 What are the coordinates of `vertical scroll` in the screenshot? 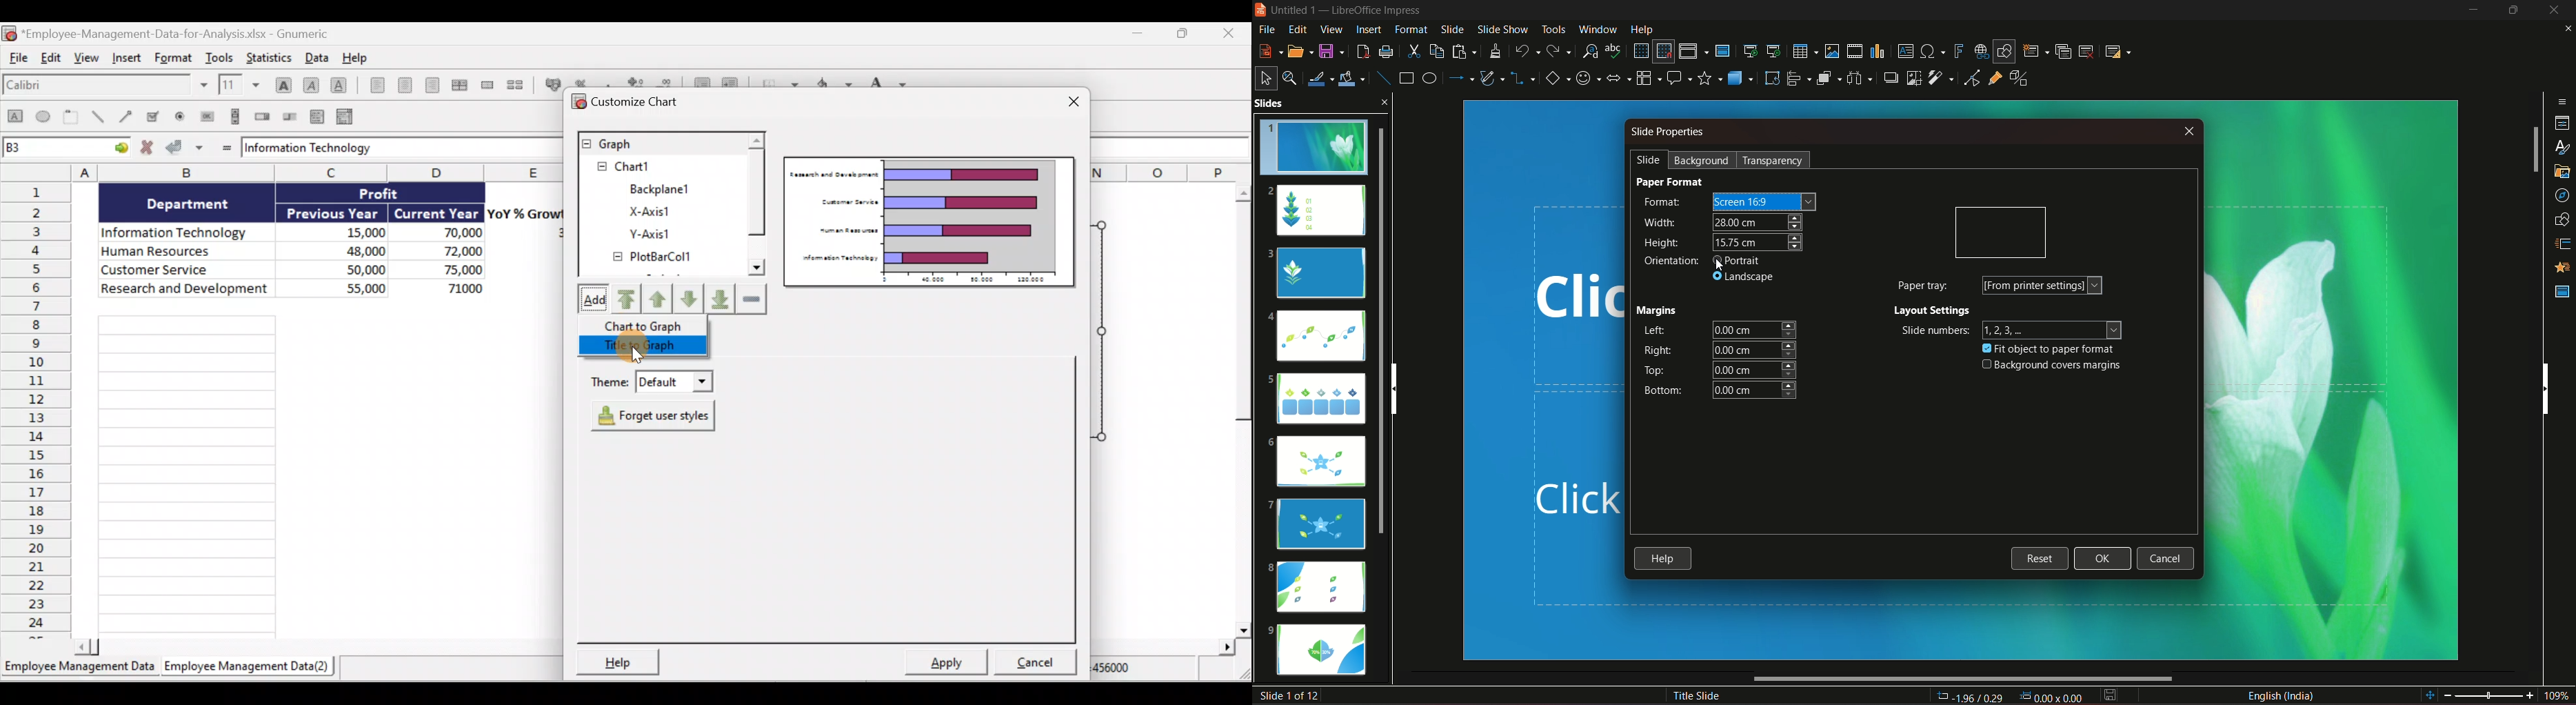 It's located at (1405, 388).